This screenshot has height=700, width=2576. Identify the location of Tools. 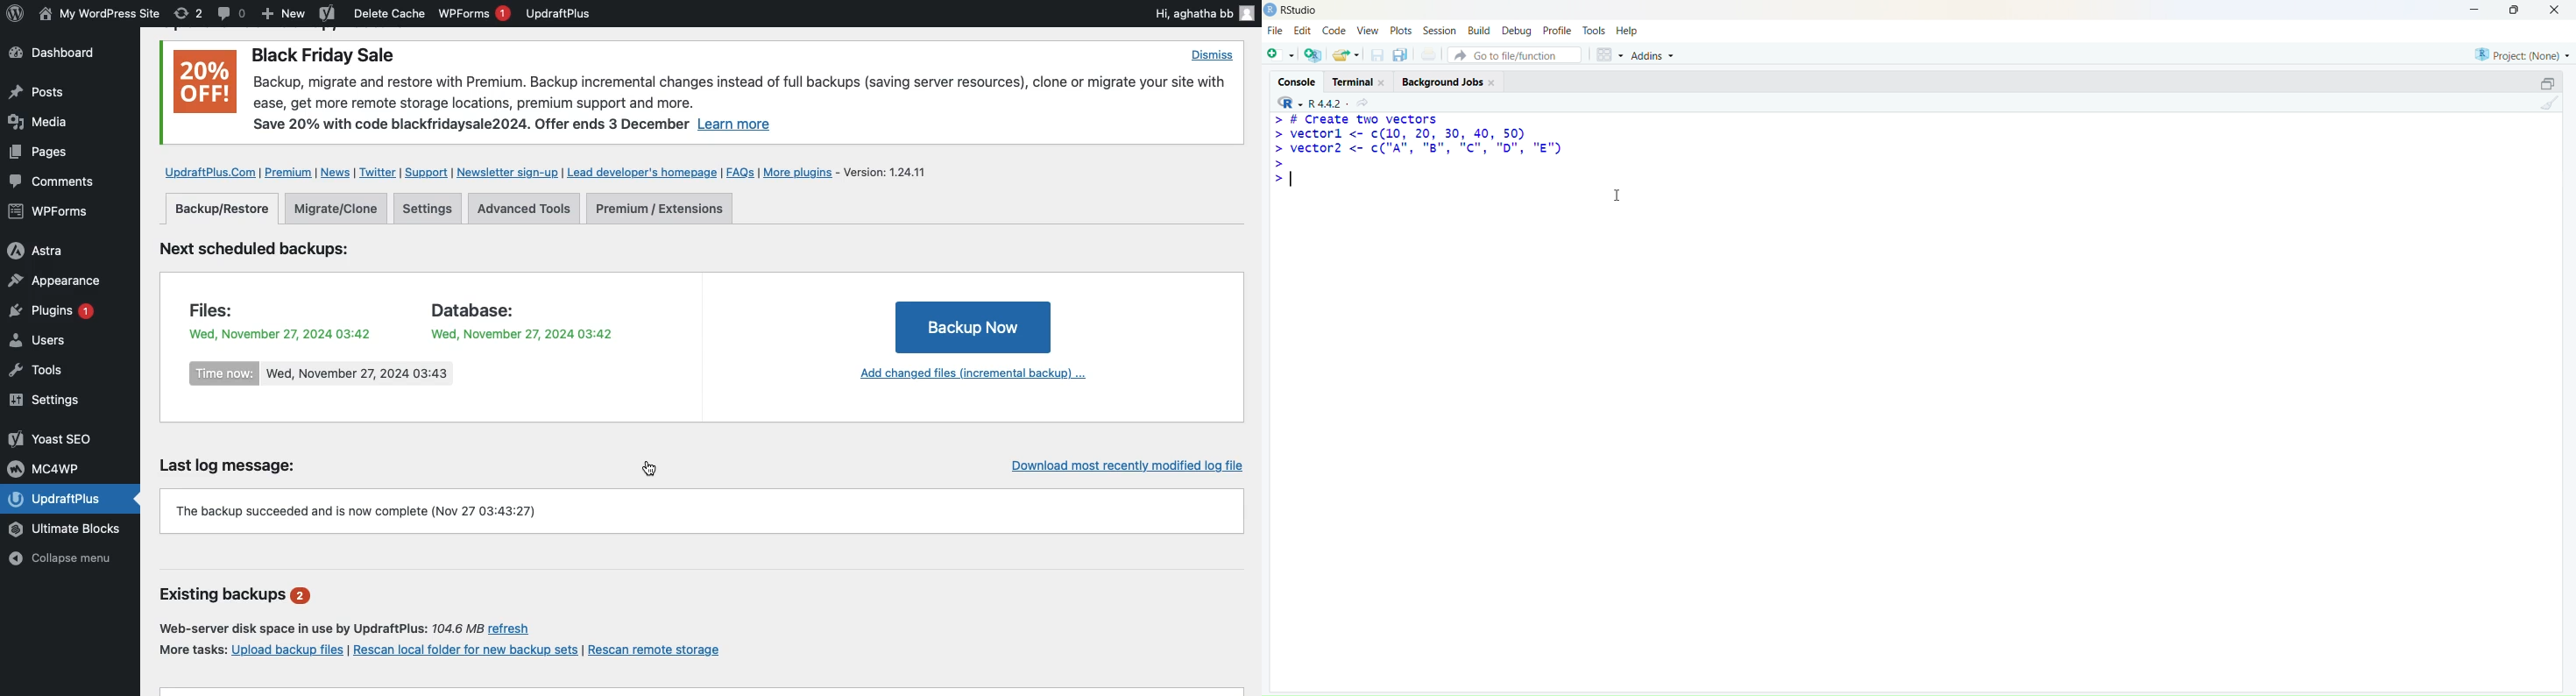
(1594, 30).